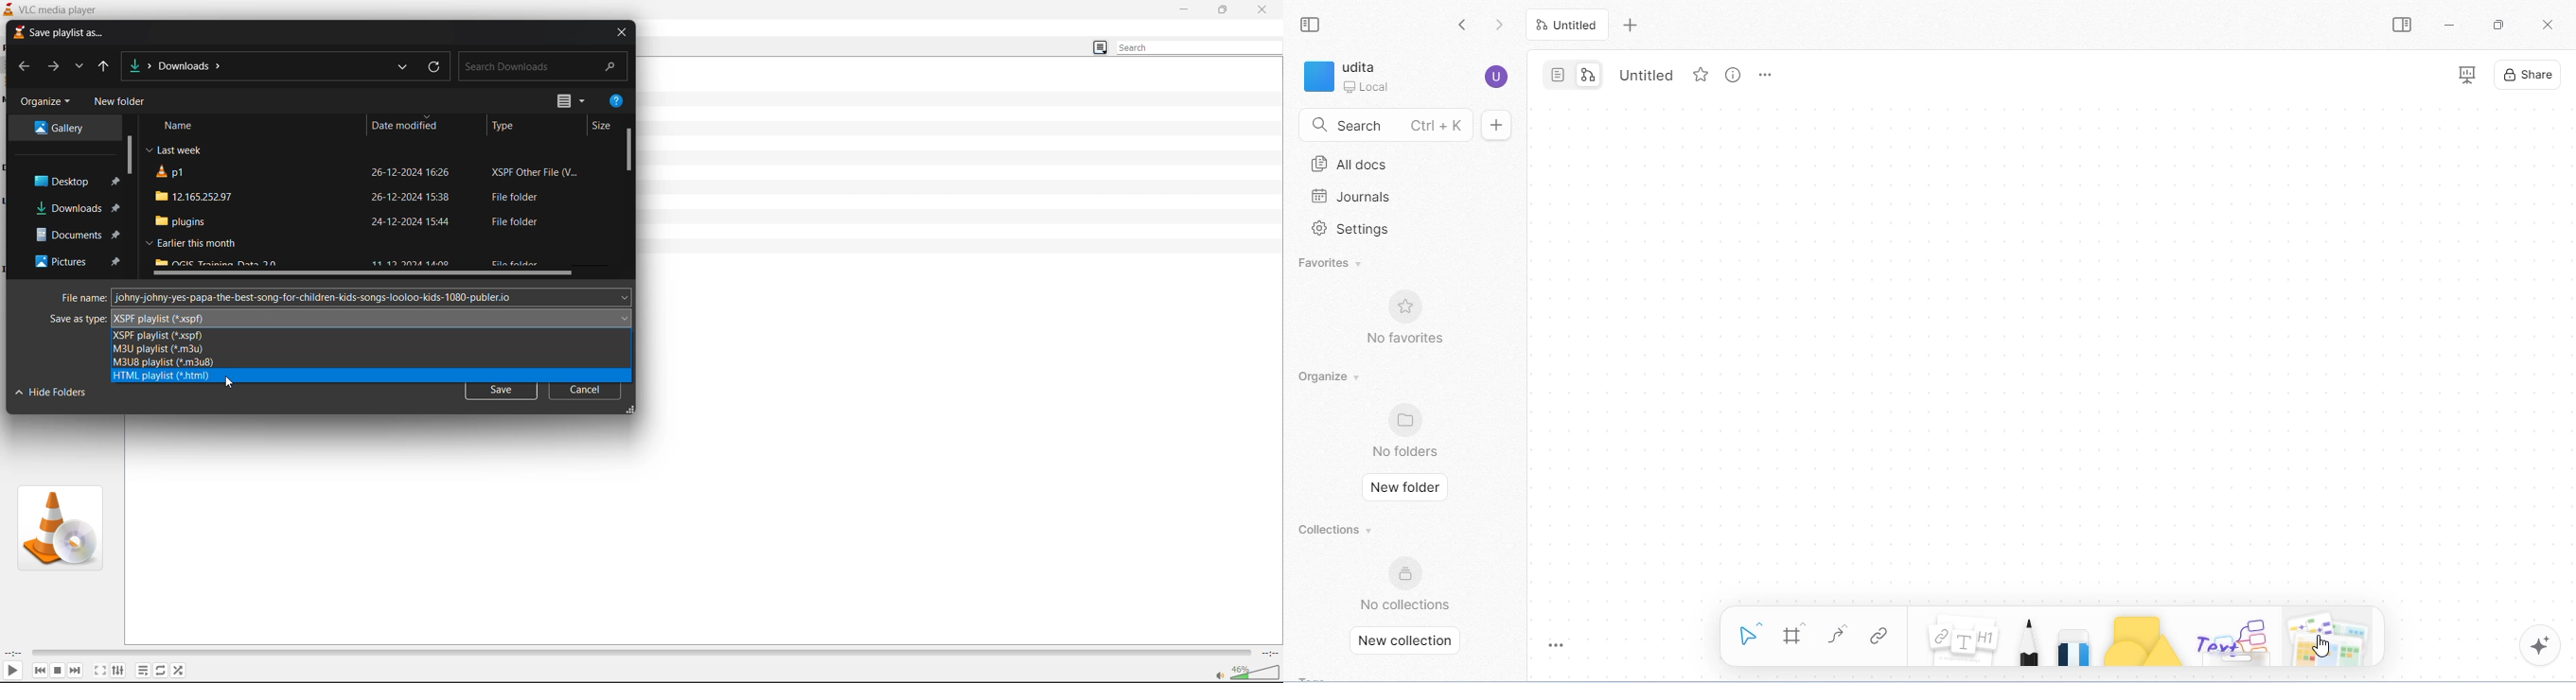 The height and width of the screenshot is (700, 2576). I want to click on link, so click(1883, 635).